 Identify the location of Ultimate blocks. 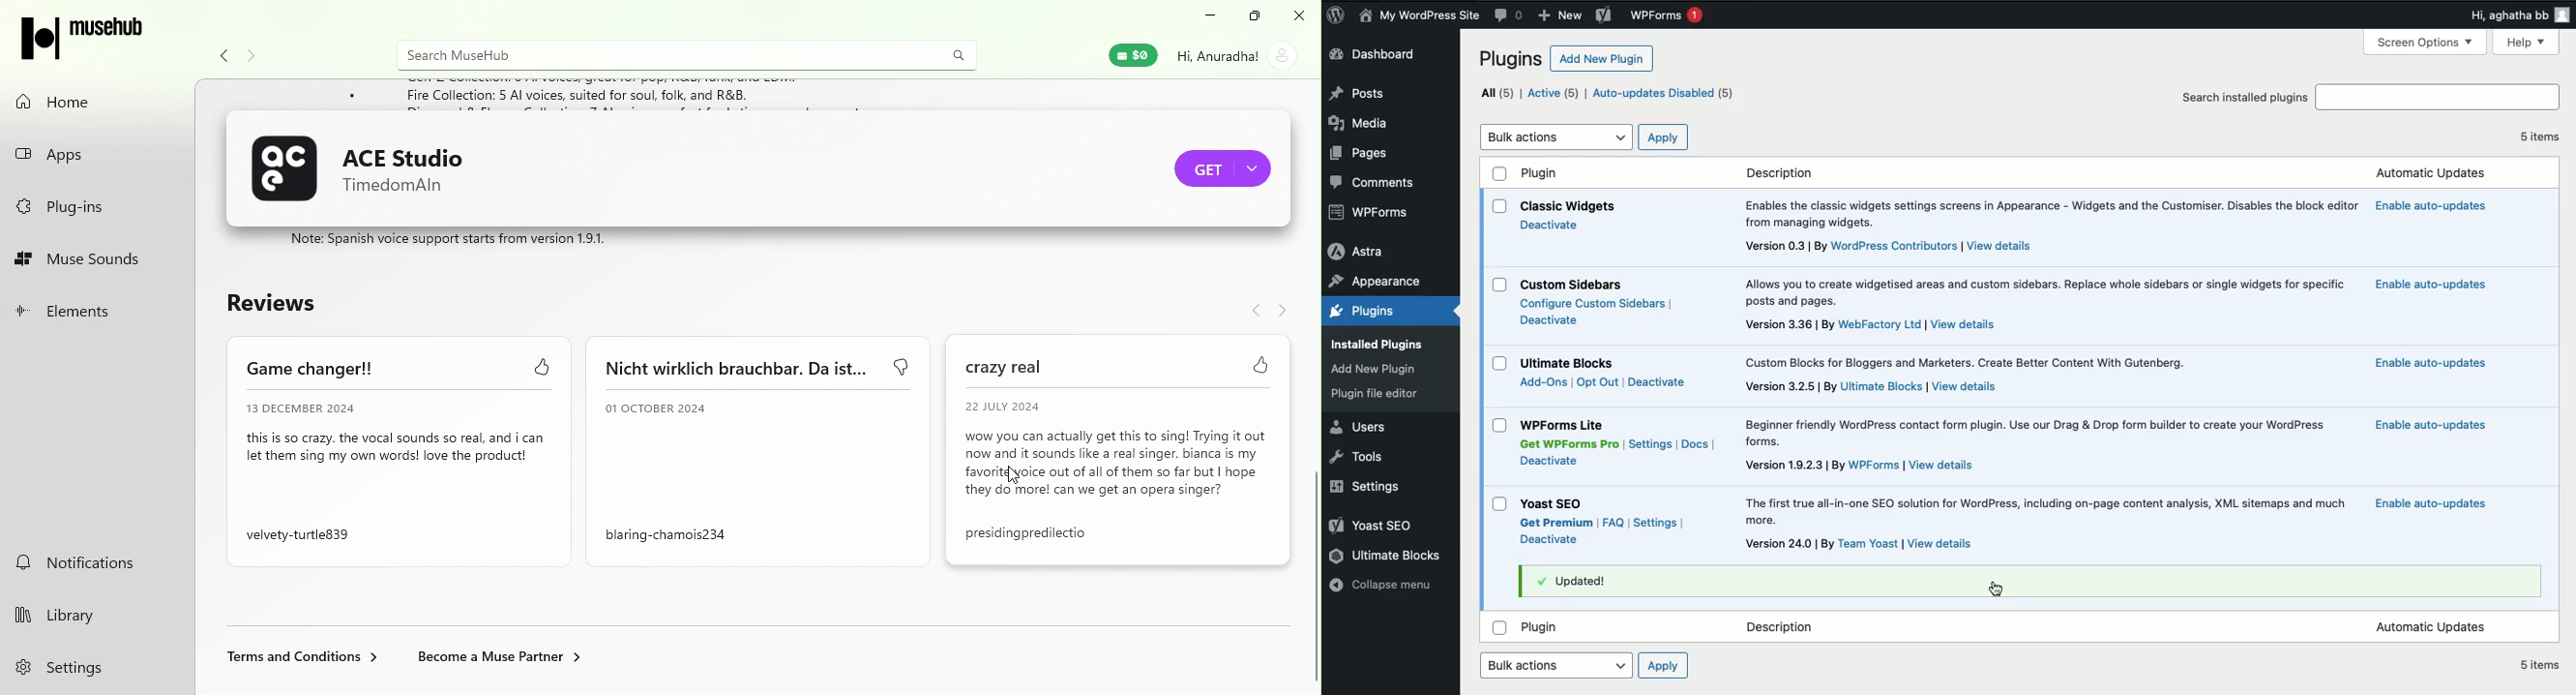
(1387, 555).